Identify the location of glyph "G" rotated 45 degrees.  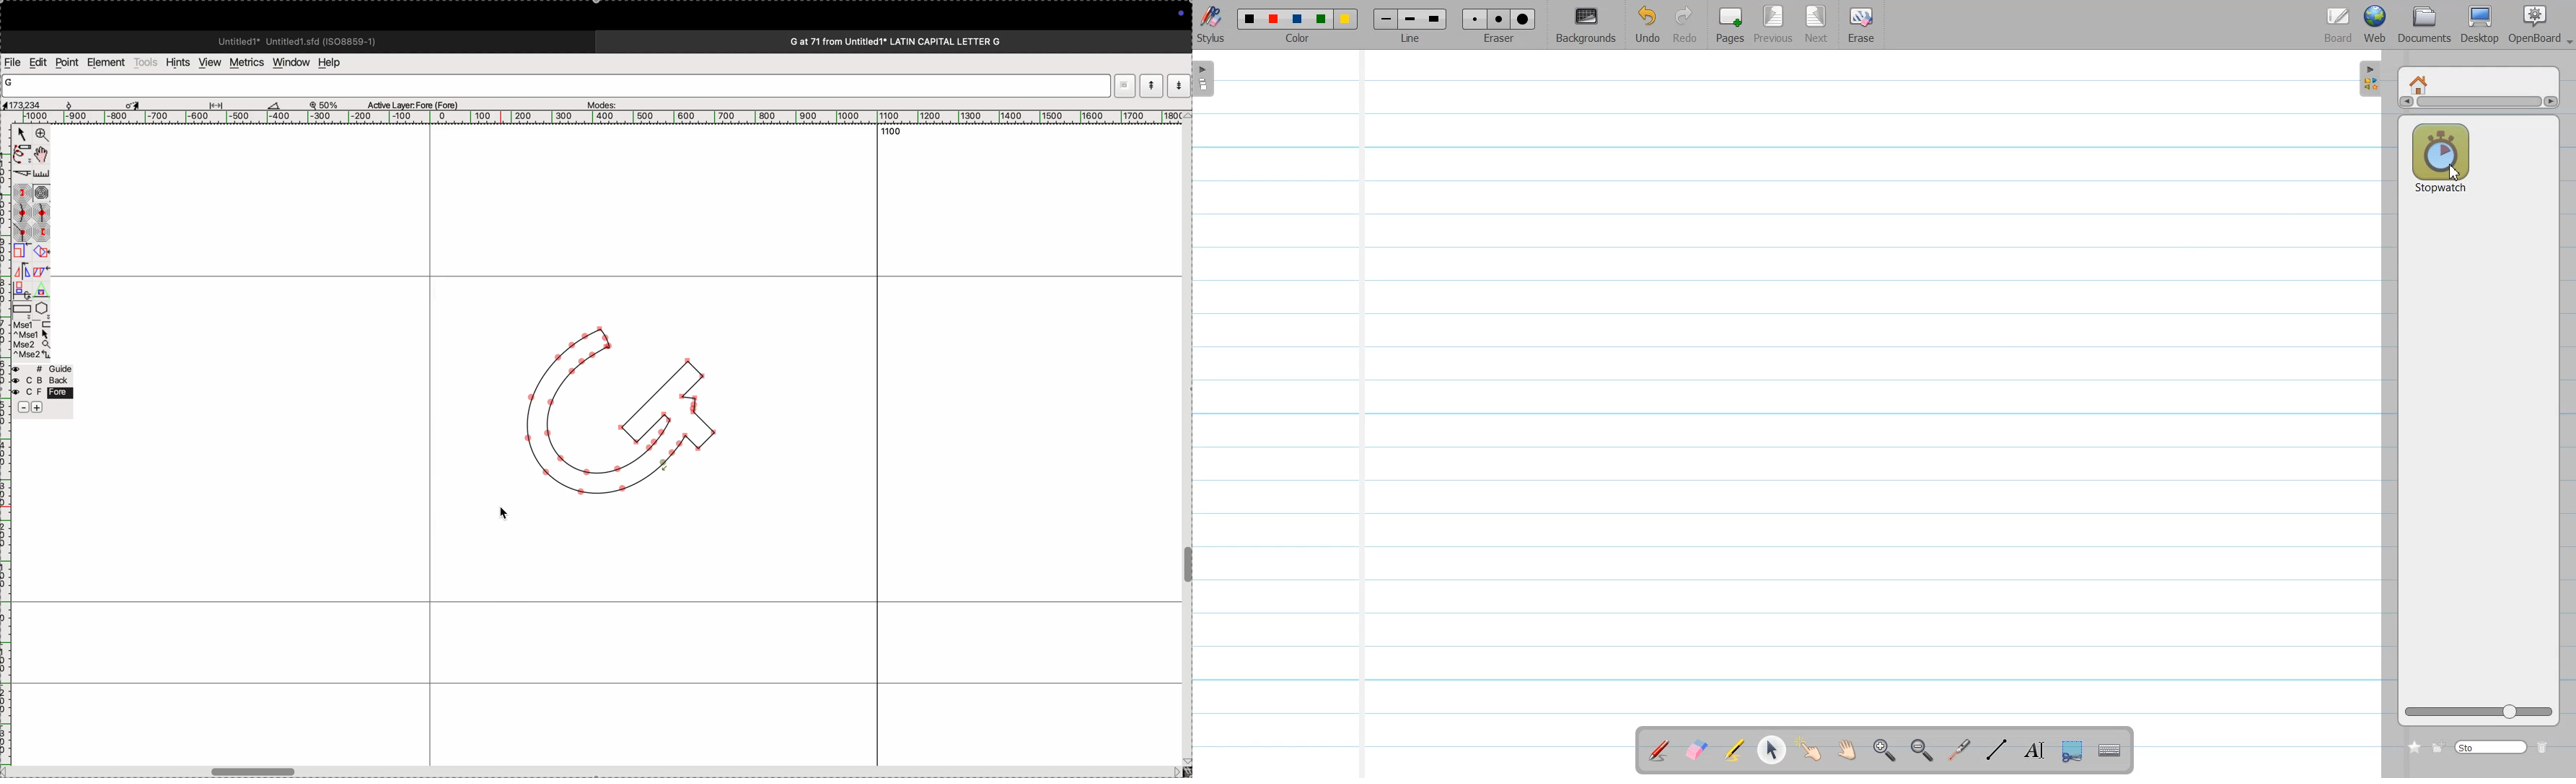
(612, 408).